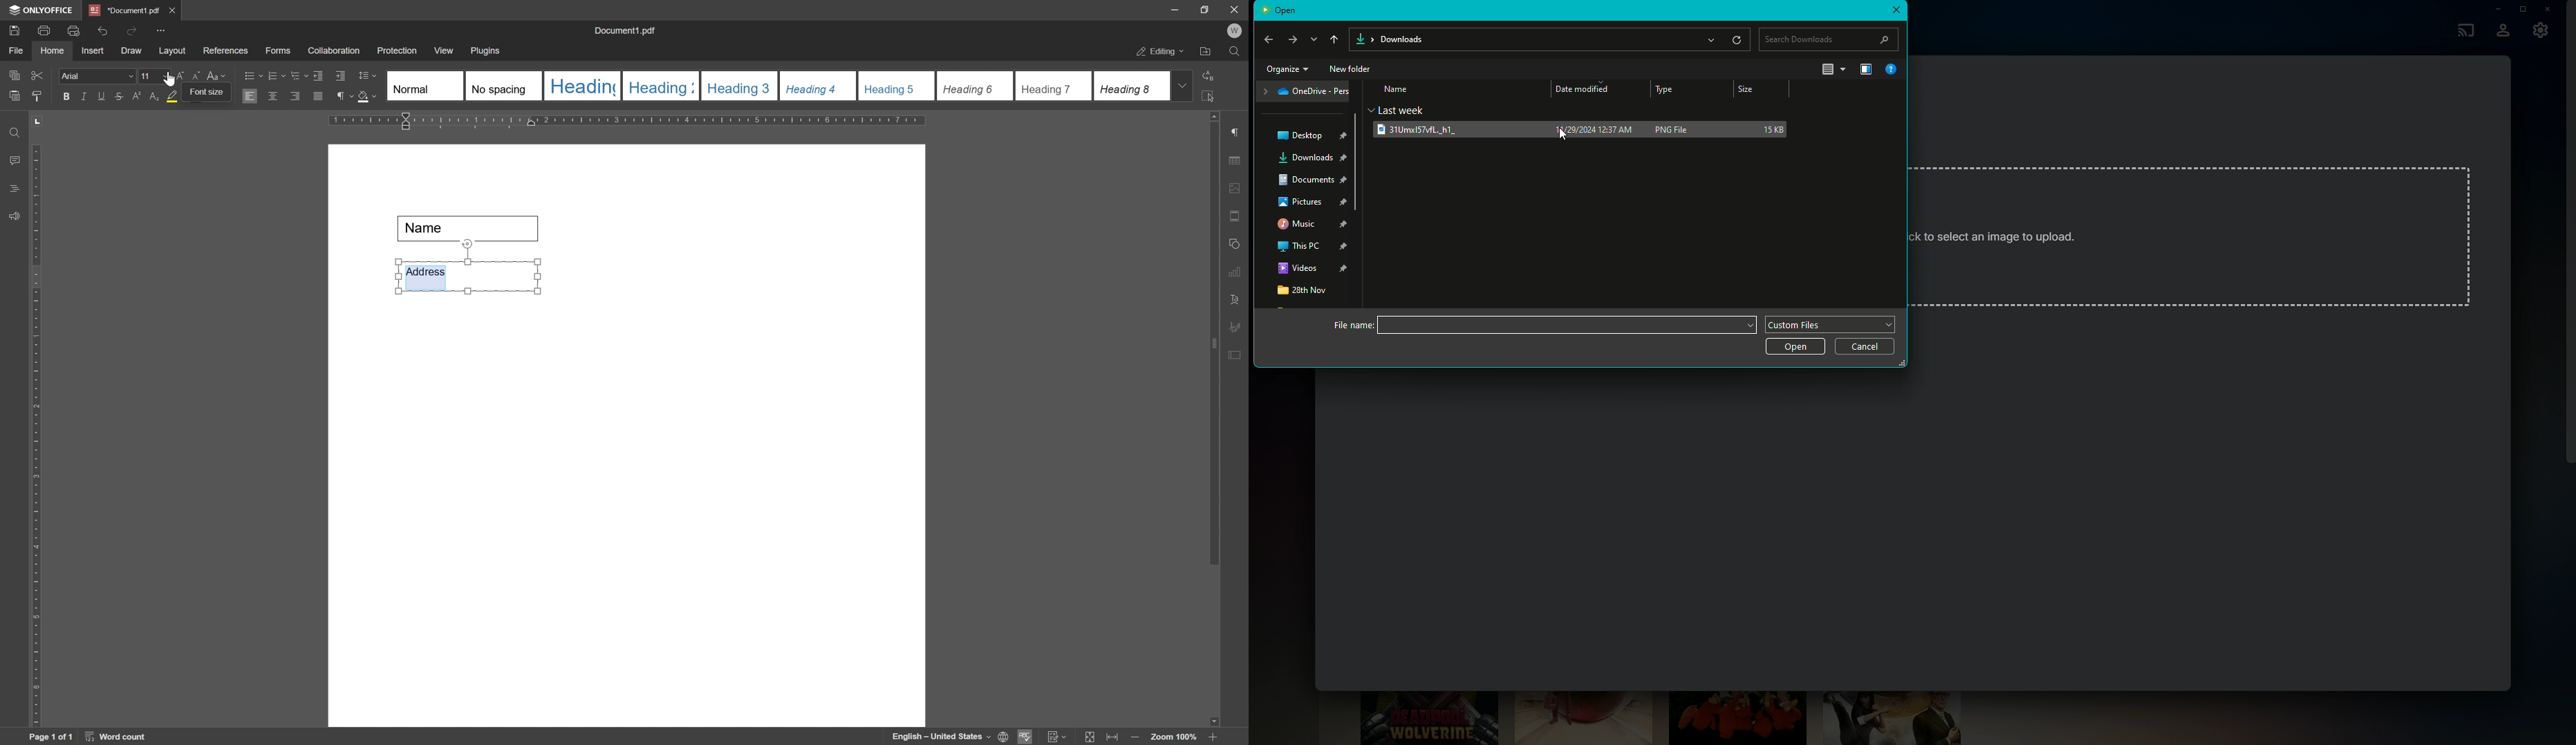  What do you see at coordinates (14, 51) in the screenshot?
I see `file` at bounding box center [14, 51].